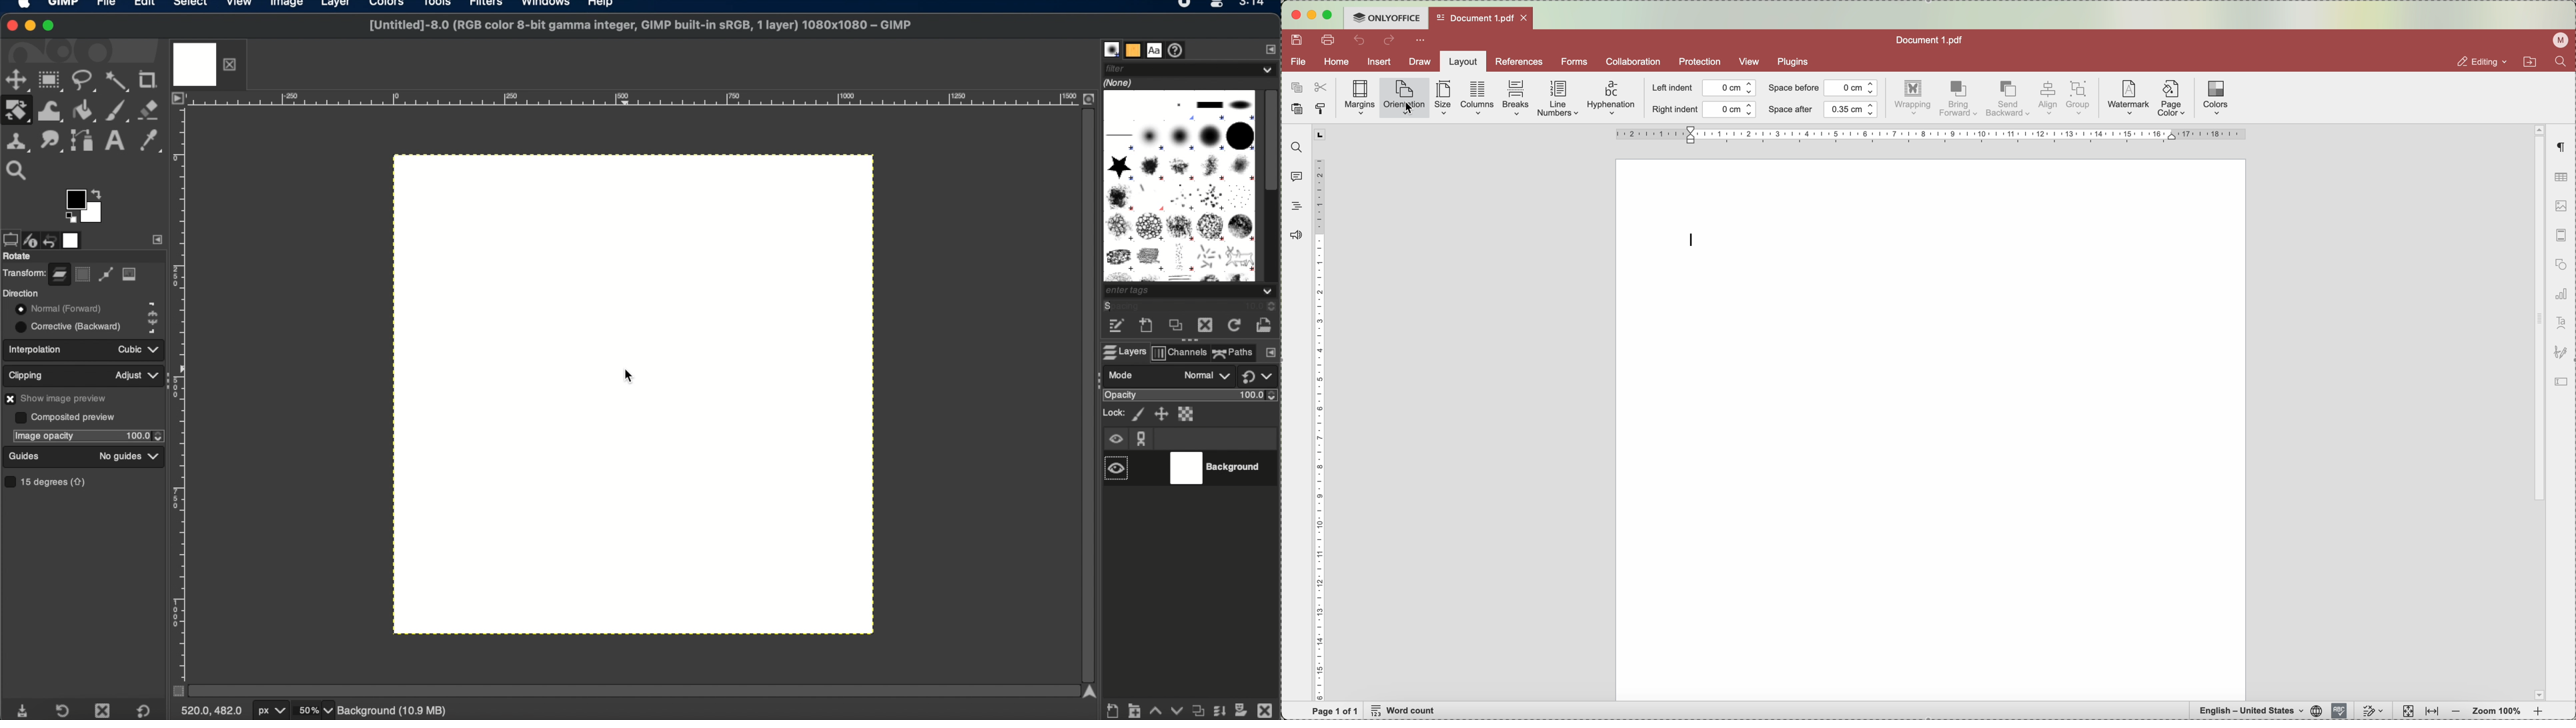 This screenshot has width=2576, height=728. What do you see at coordinates (182, 391) in the screenshot?
I see `margin` at bounding box center [182, 391].